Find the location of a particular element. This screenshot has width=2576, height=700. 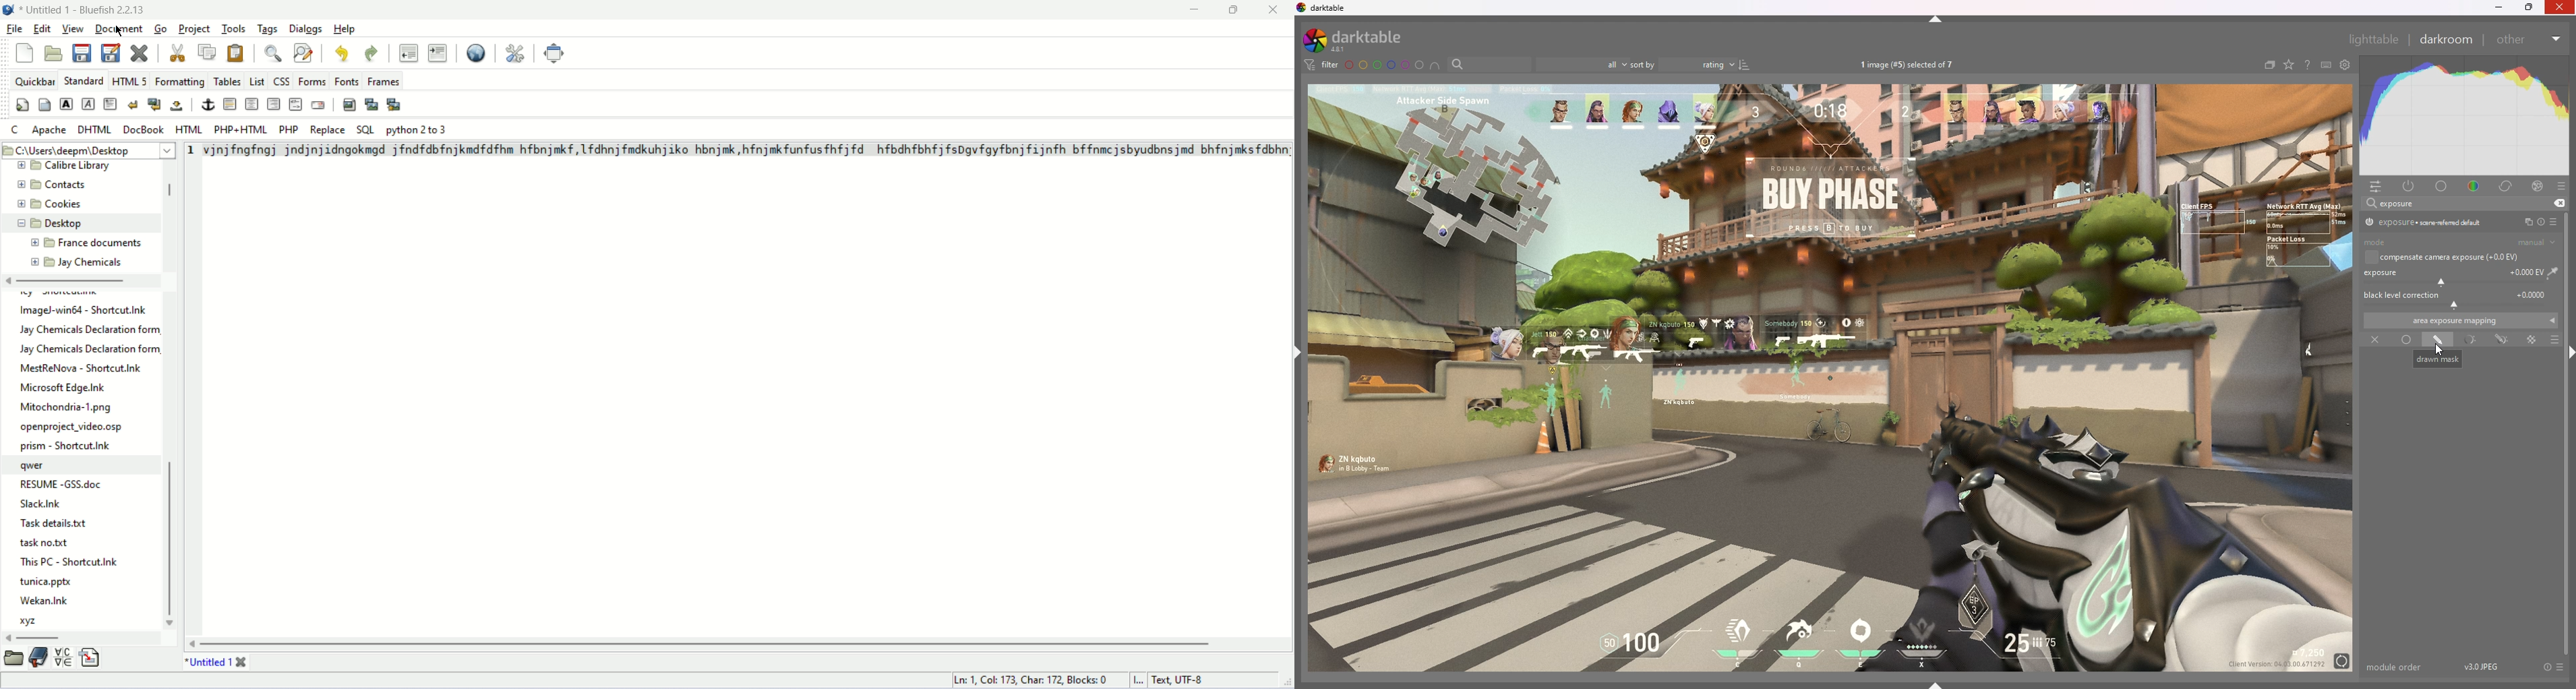

compensate camera exposure is located at coordinates (2449, 257).